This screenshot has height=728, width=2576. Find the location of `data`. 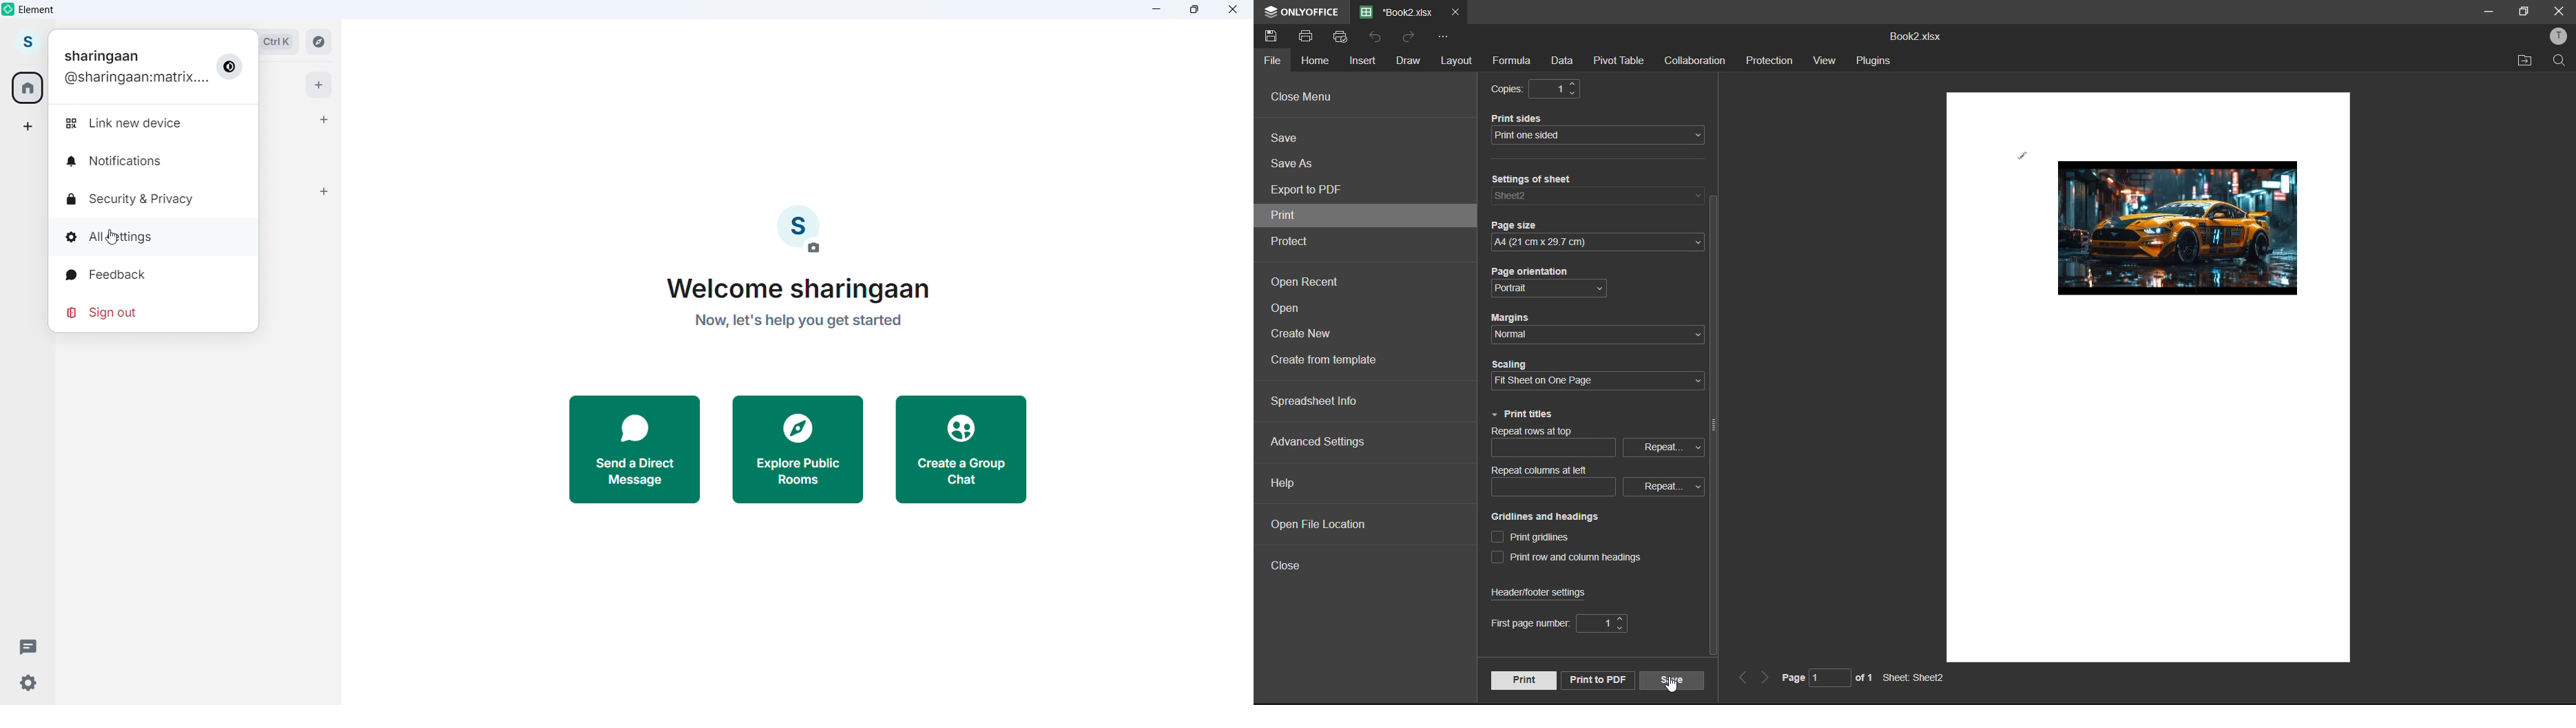

data is located at coordinates (1567, 59).